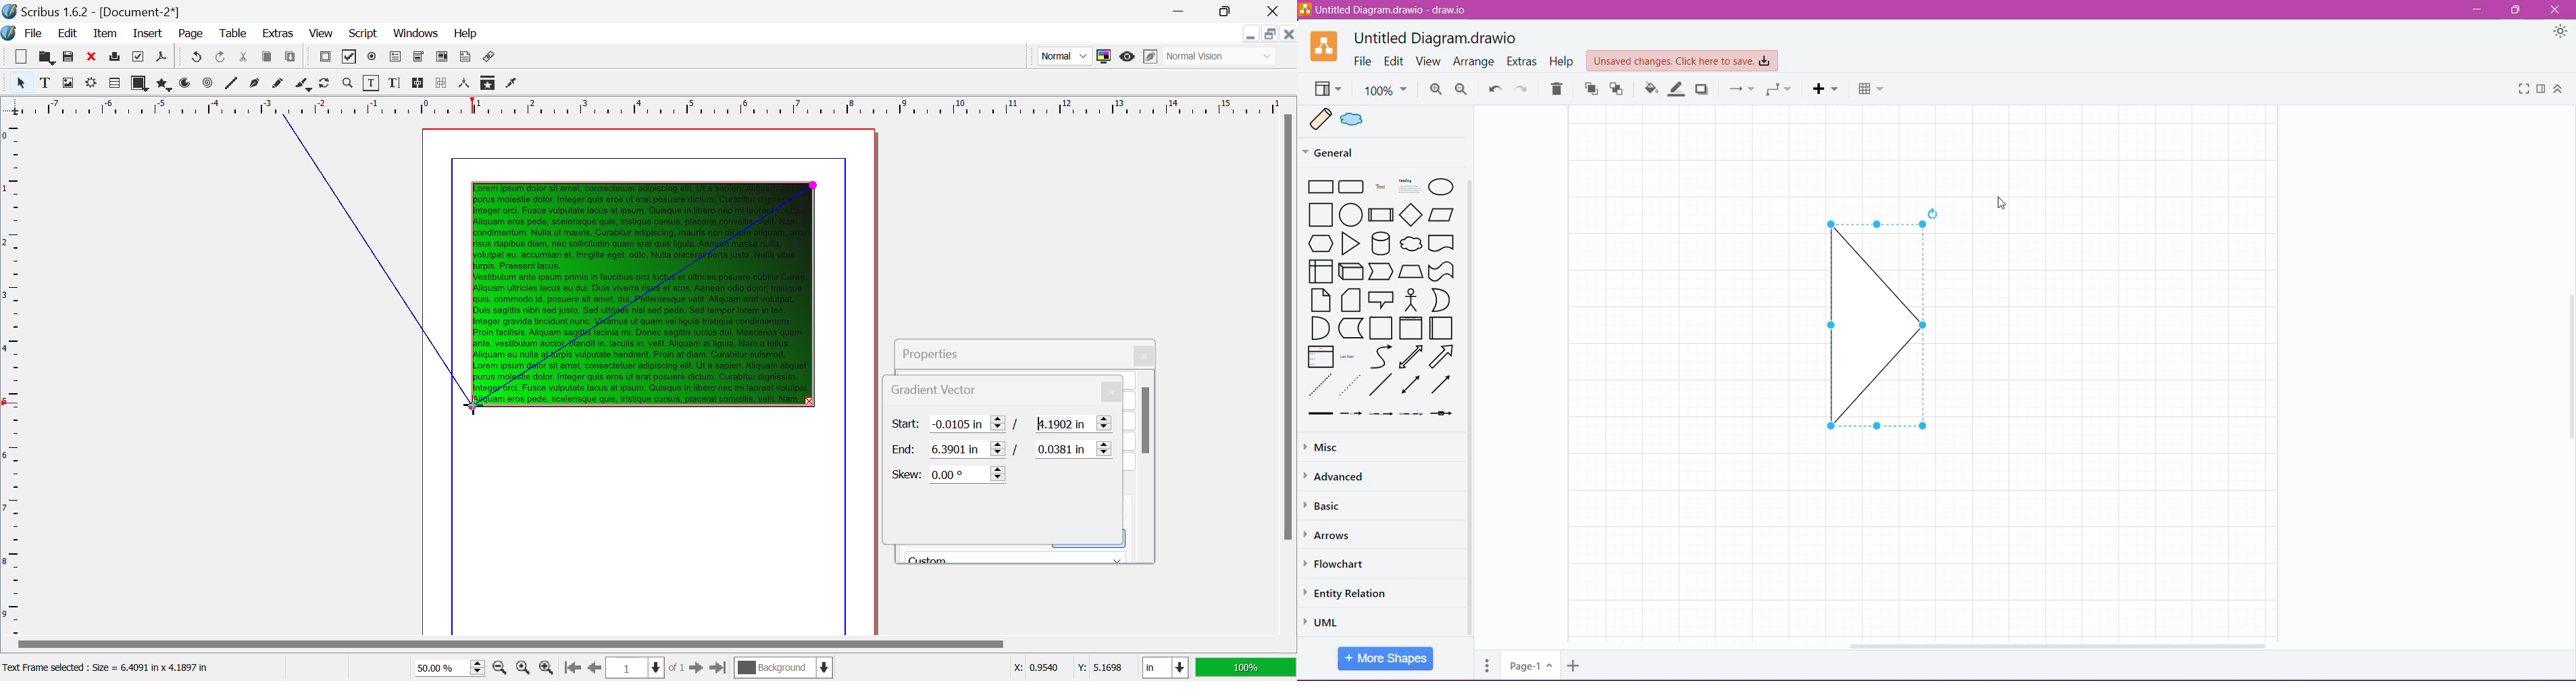 This screenshot has width=2576, height=700. I want to click on Paste, so click(292, 59).